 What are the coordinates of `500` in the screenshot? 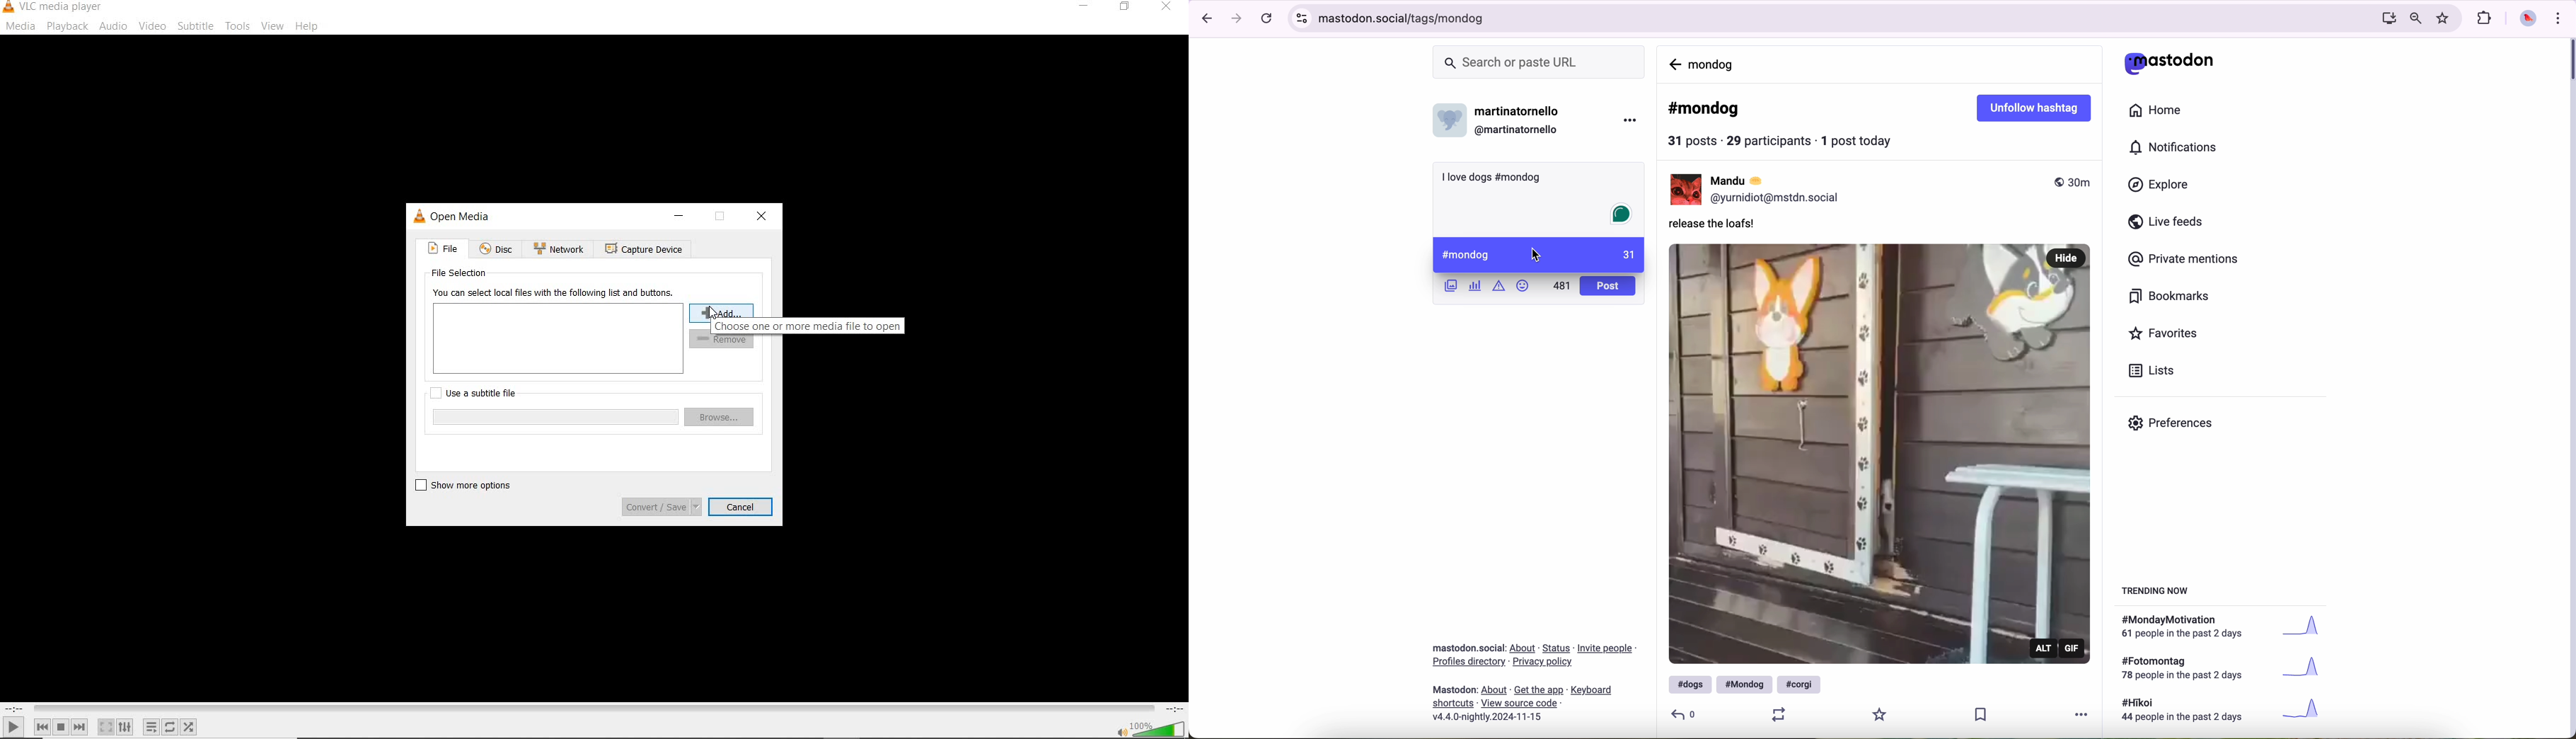 It's located at (1562, 286).